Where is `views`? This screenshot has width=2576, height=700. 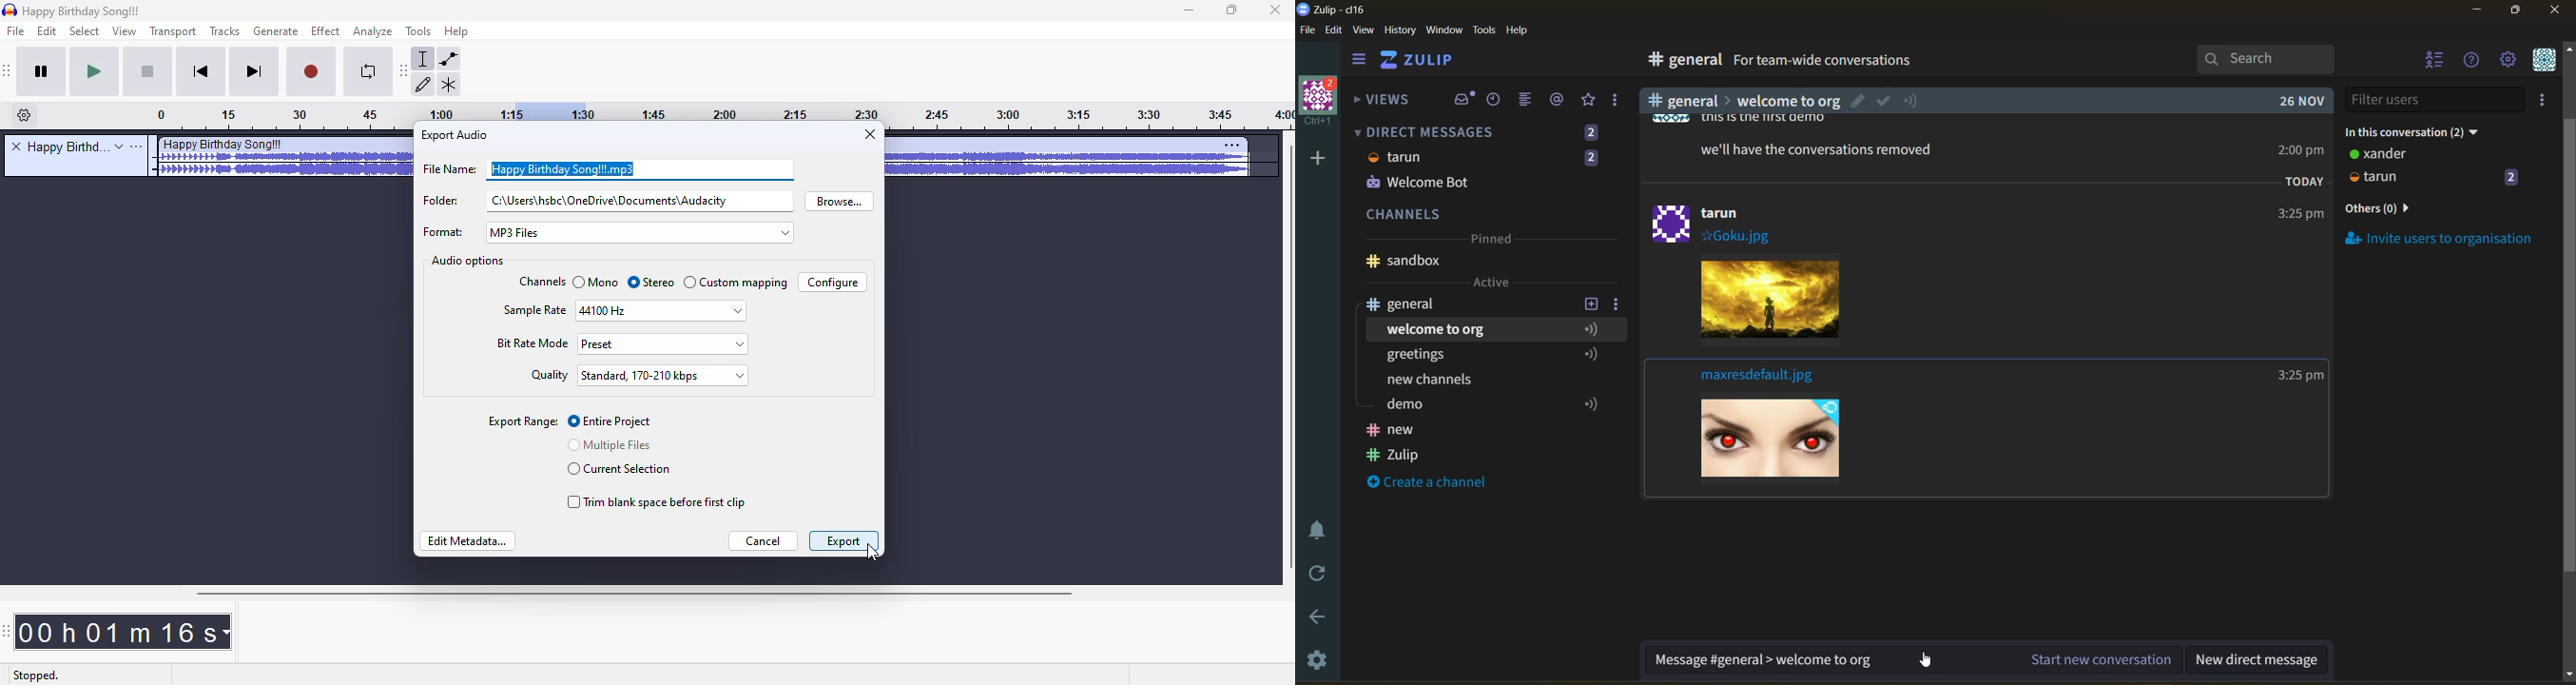
views is located at coordinates (1383, 103).